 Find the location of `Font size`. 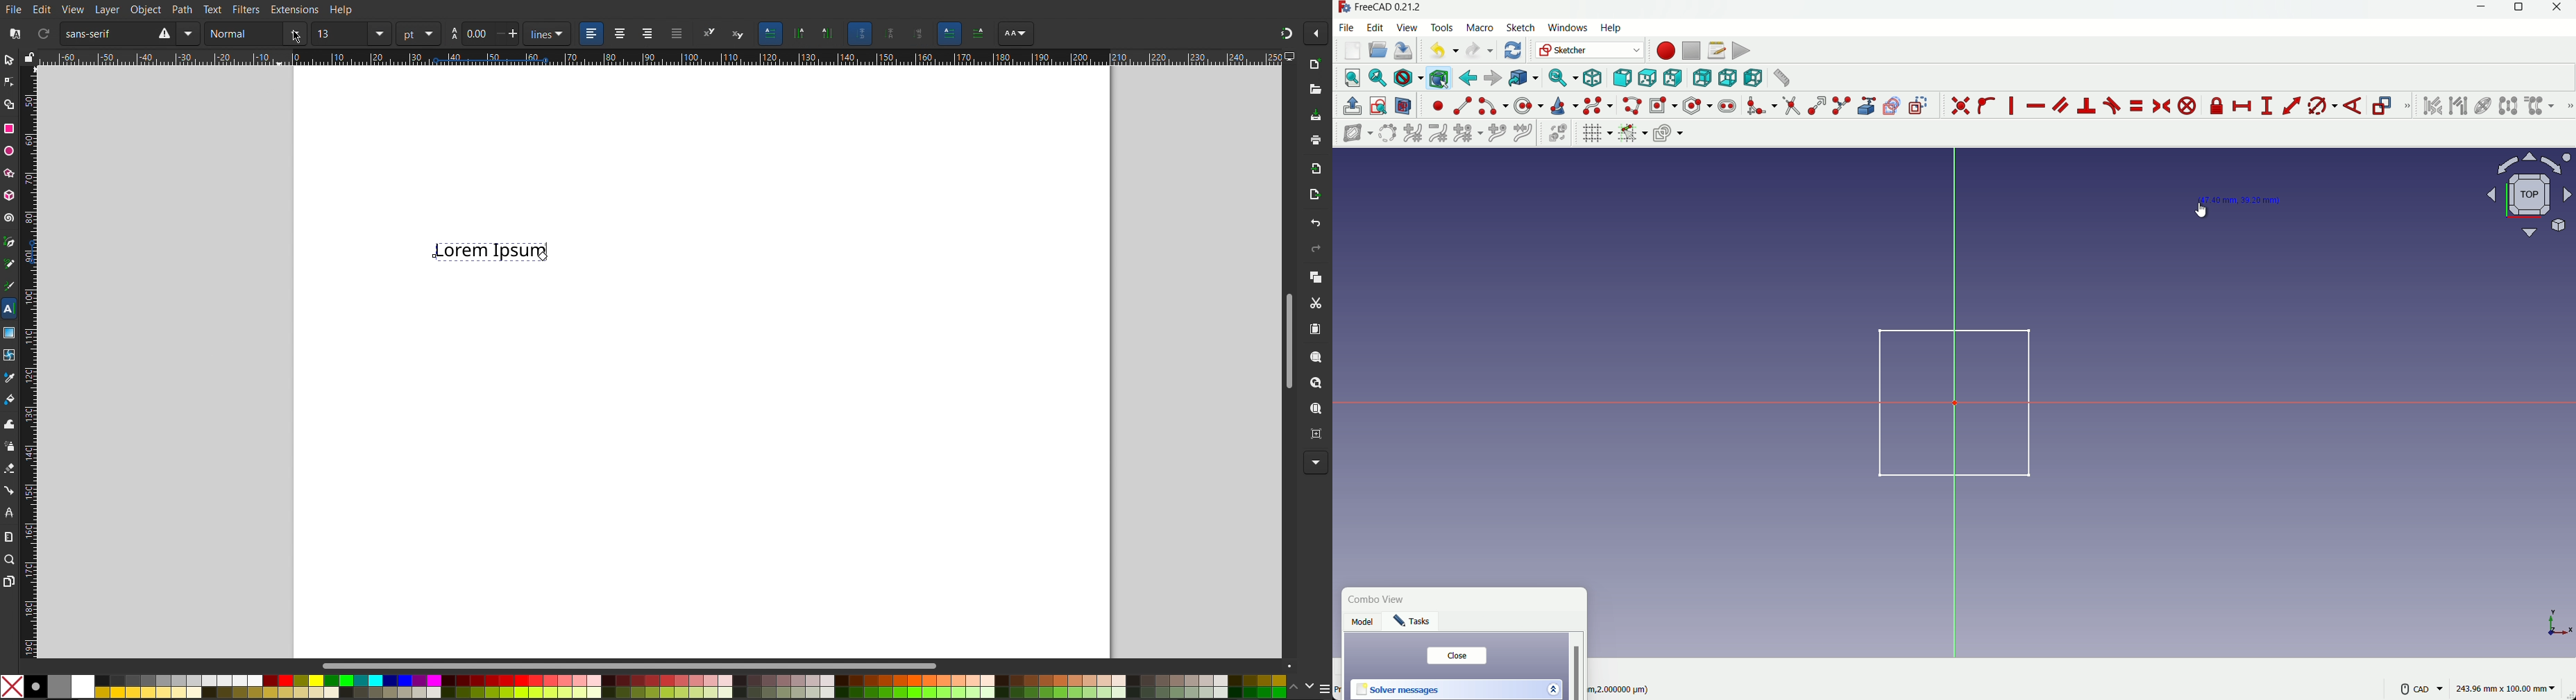

Font size is located at coordinates (350, 35).